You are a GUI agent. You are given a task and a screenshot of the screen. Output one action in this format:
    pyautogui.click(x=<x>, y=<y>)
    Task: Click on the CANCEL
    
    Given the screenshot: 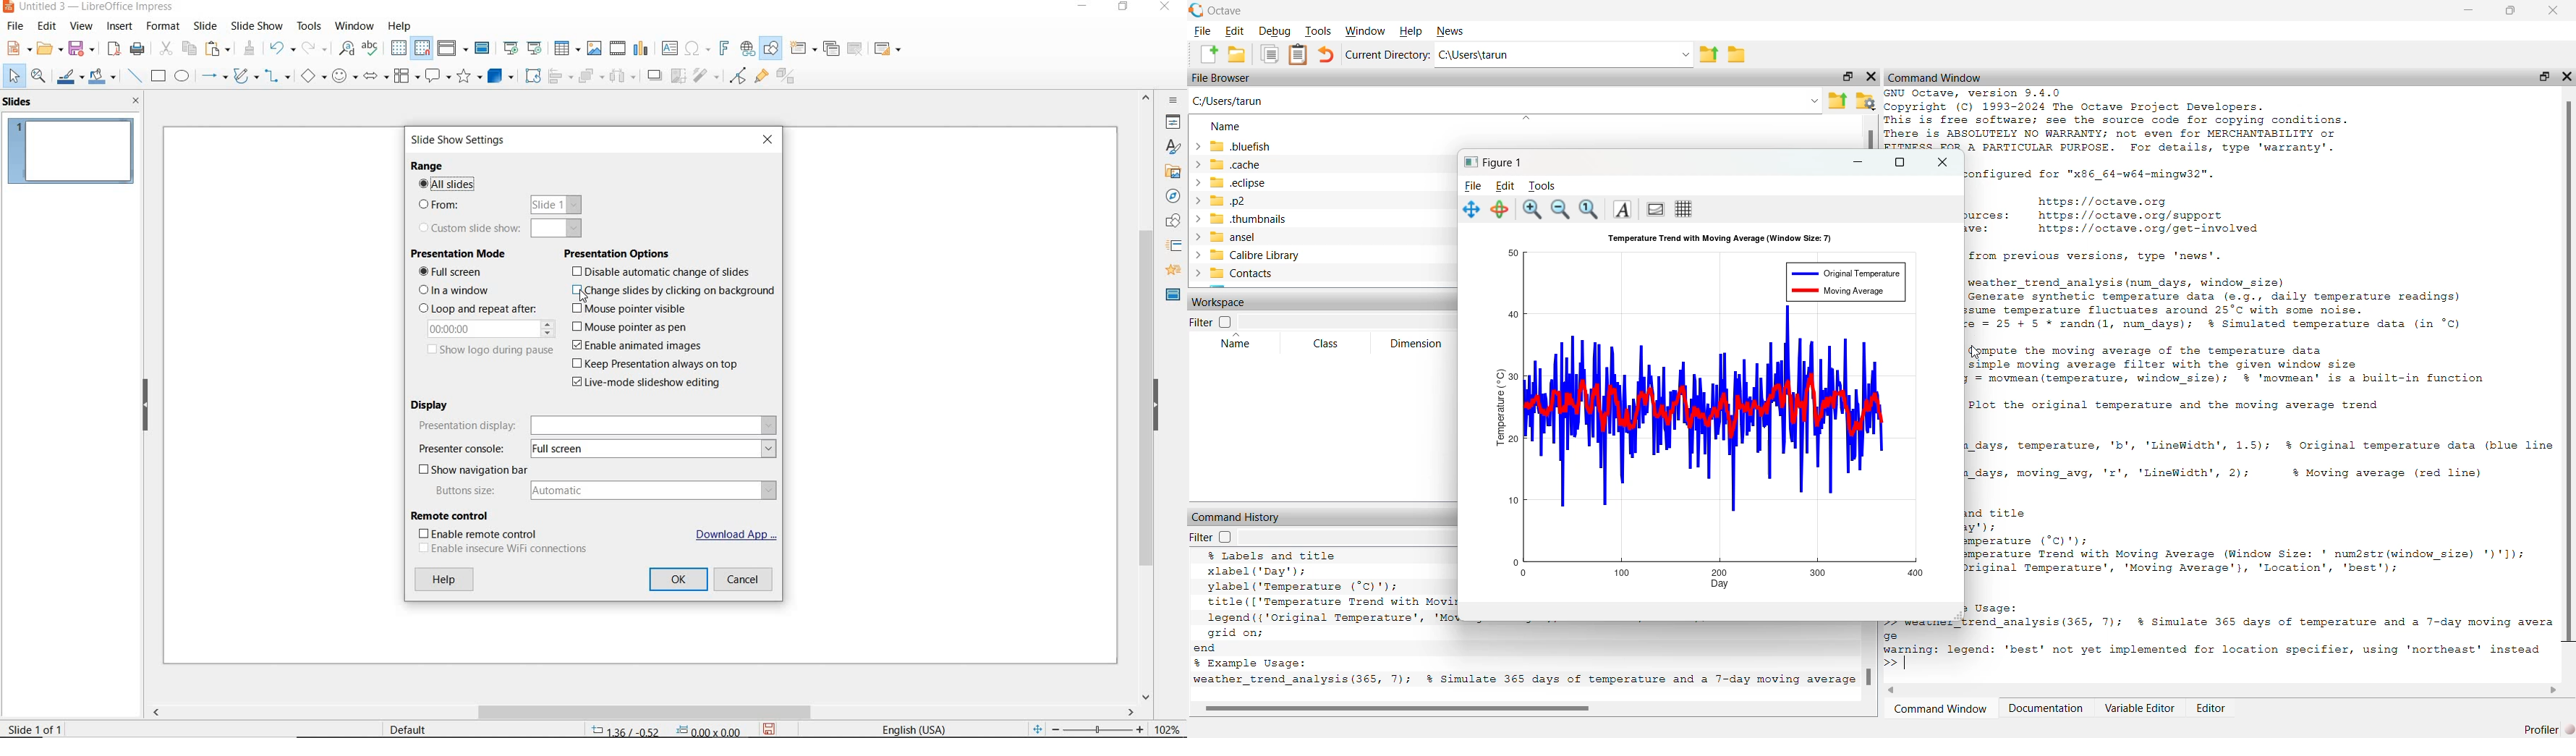 What is the action you would take?
    pyautogui.click(x=744, y=578)
    